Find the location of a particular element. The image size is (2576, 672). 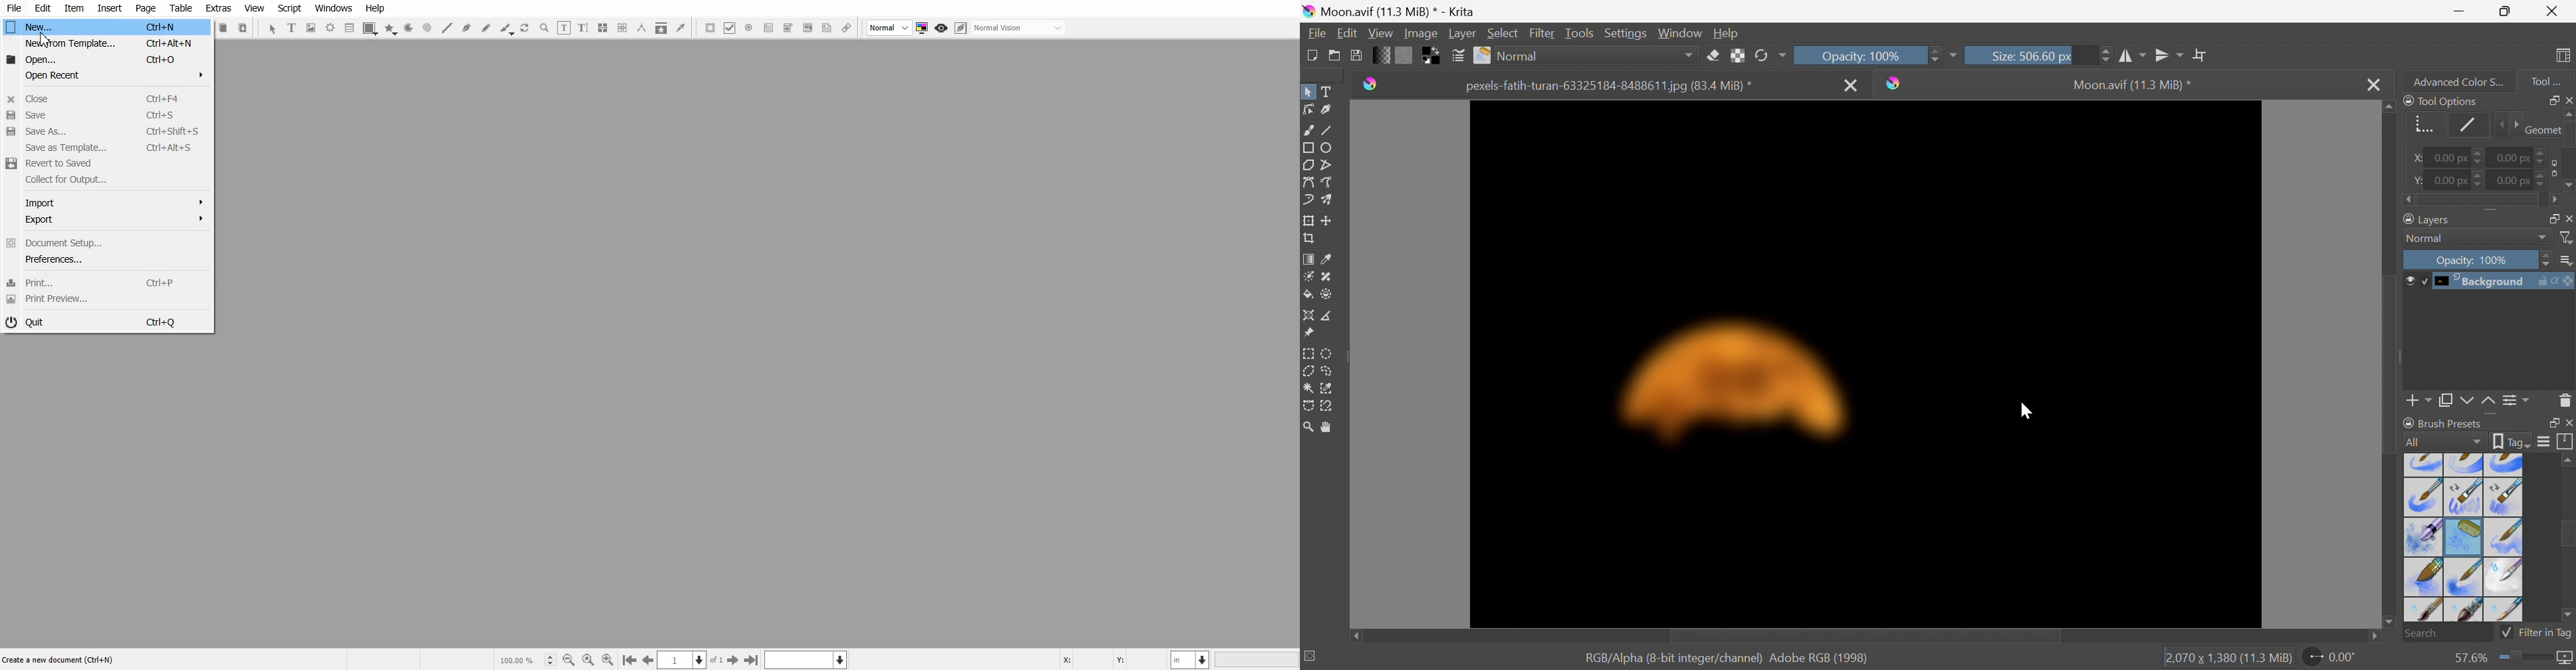

Save is located at coordinates (105, 114).